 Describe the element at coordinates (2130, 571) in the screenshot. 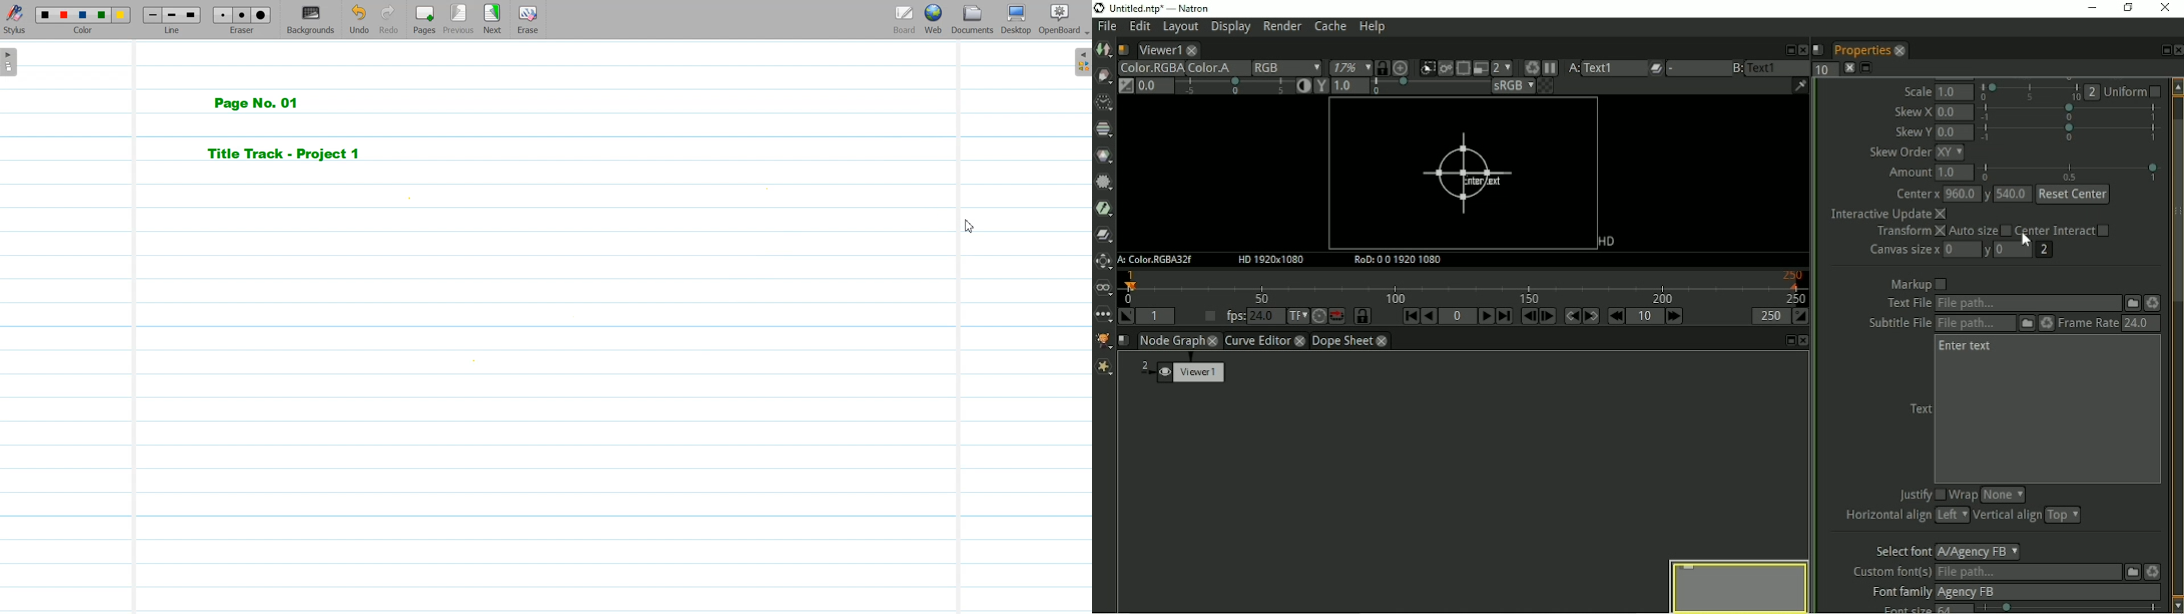

I see `Custom` at that location.